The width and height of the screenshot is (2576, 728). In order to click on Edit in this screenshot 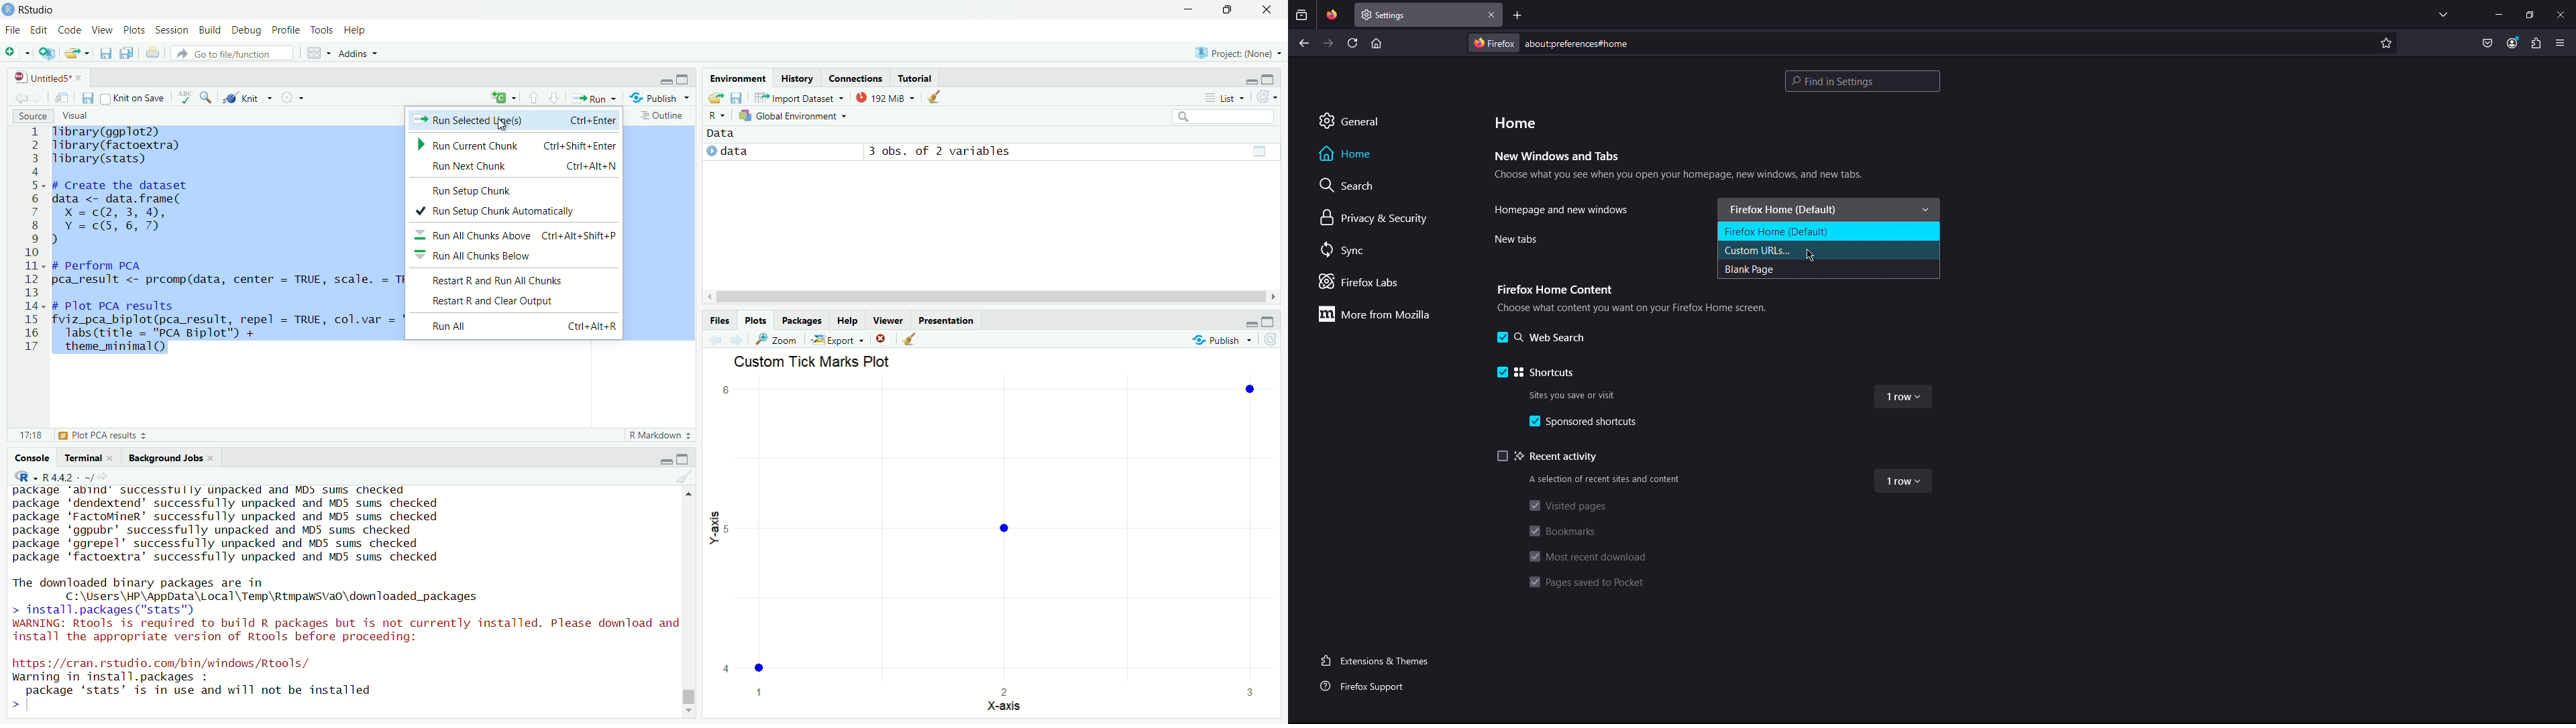, I will do `click(40, 31)`.